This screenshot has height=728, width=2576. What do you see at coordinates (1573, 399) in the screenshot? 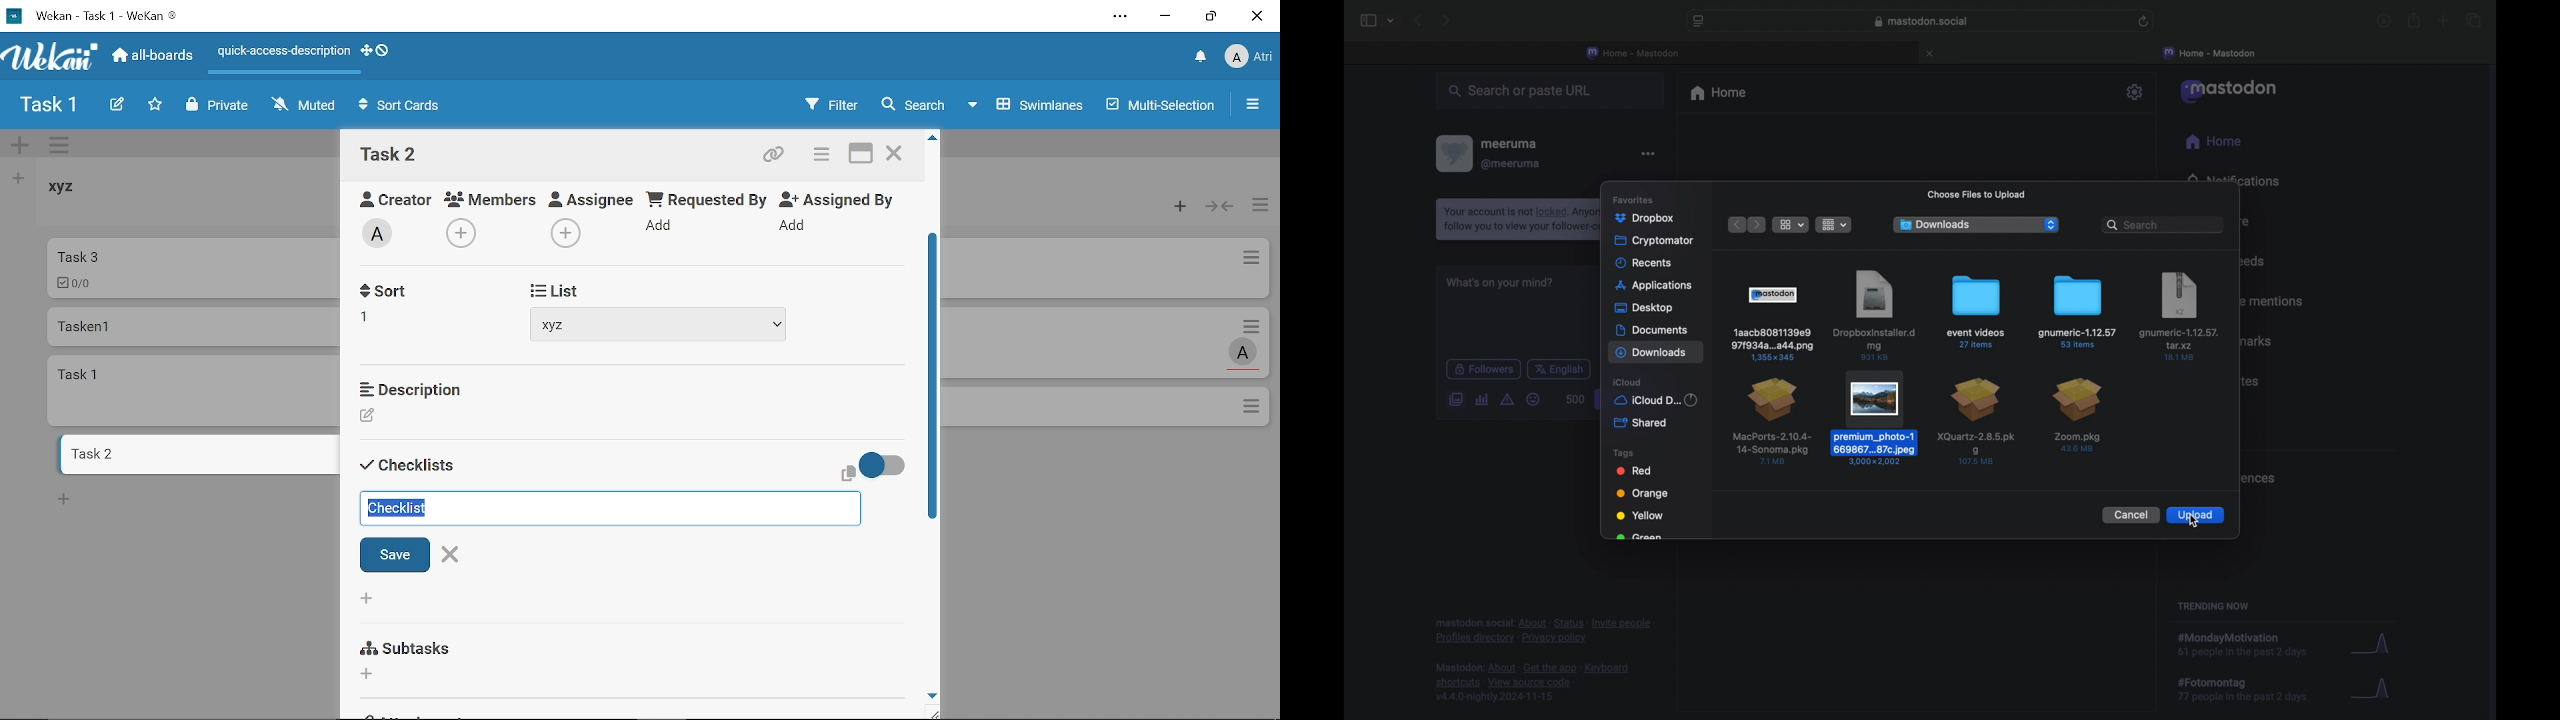
I see `word  count` at bounding box center [1573, 399].